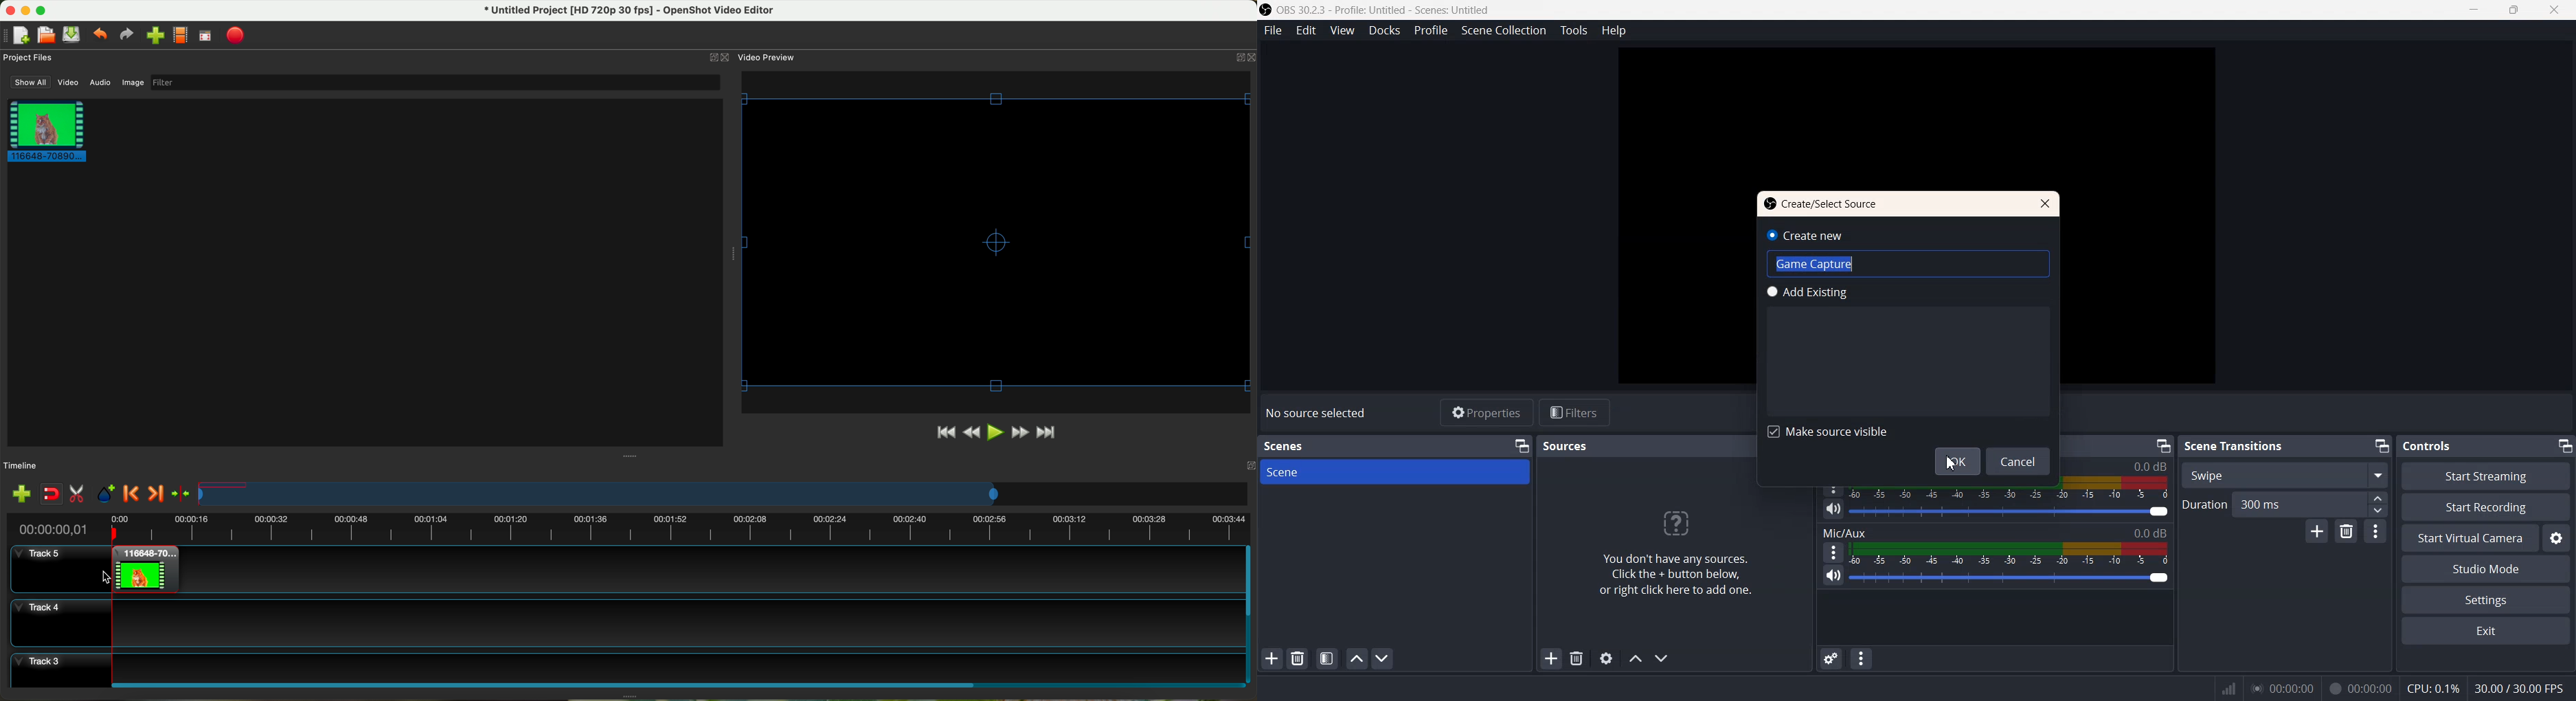 The width and height of the screenshot is (2576, 728). Describe the element at coordinates (1307, 30) in the screenshot. I see `Edit` at that location.